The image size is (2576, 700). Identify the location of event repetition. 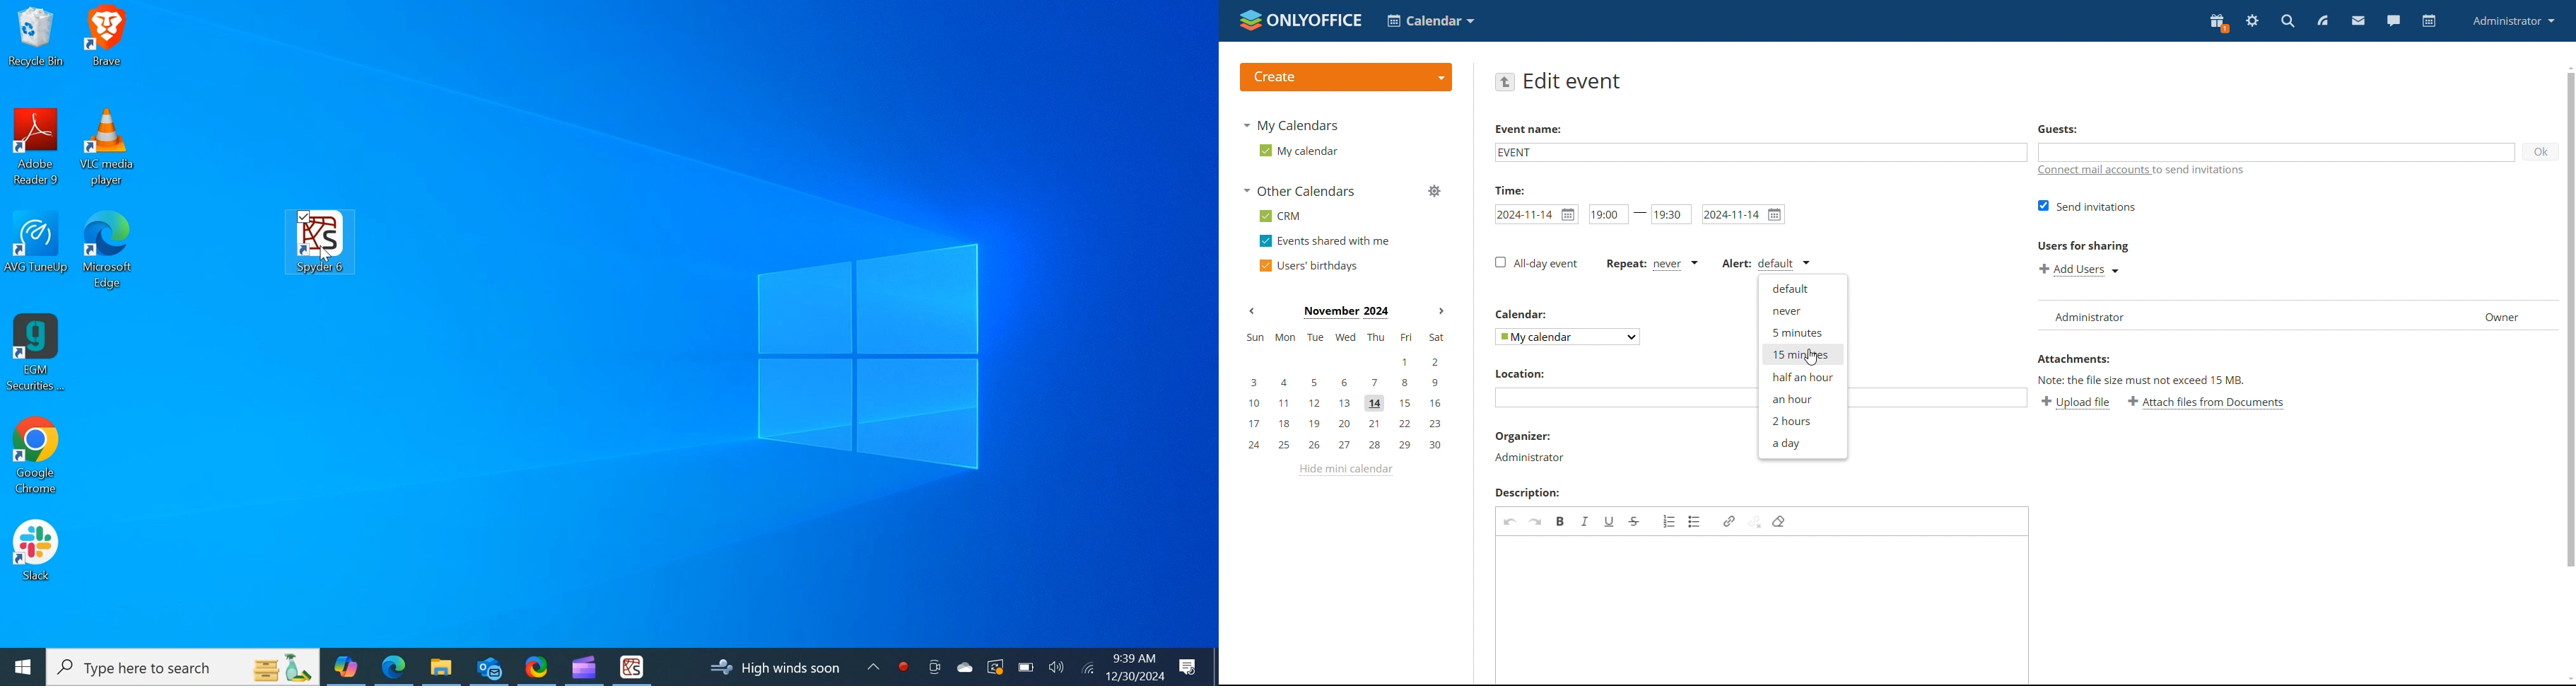
(1651, 264).